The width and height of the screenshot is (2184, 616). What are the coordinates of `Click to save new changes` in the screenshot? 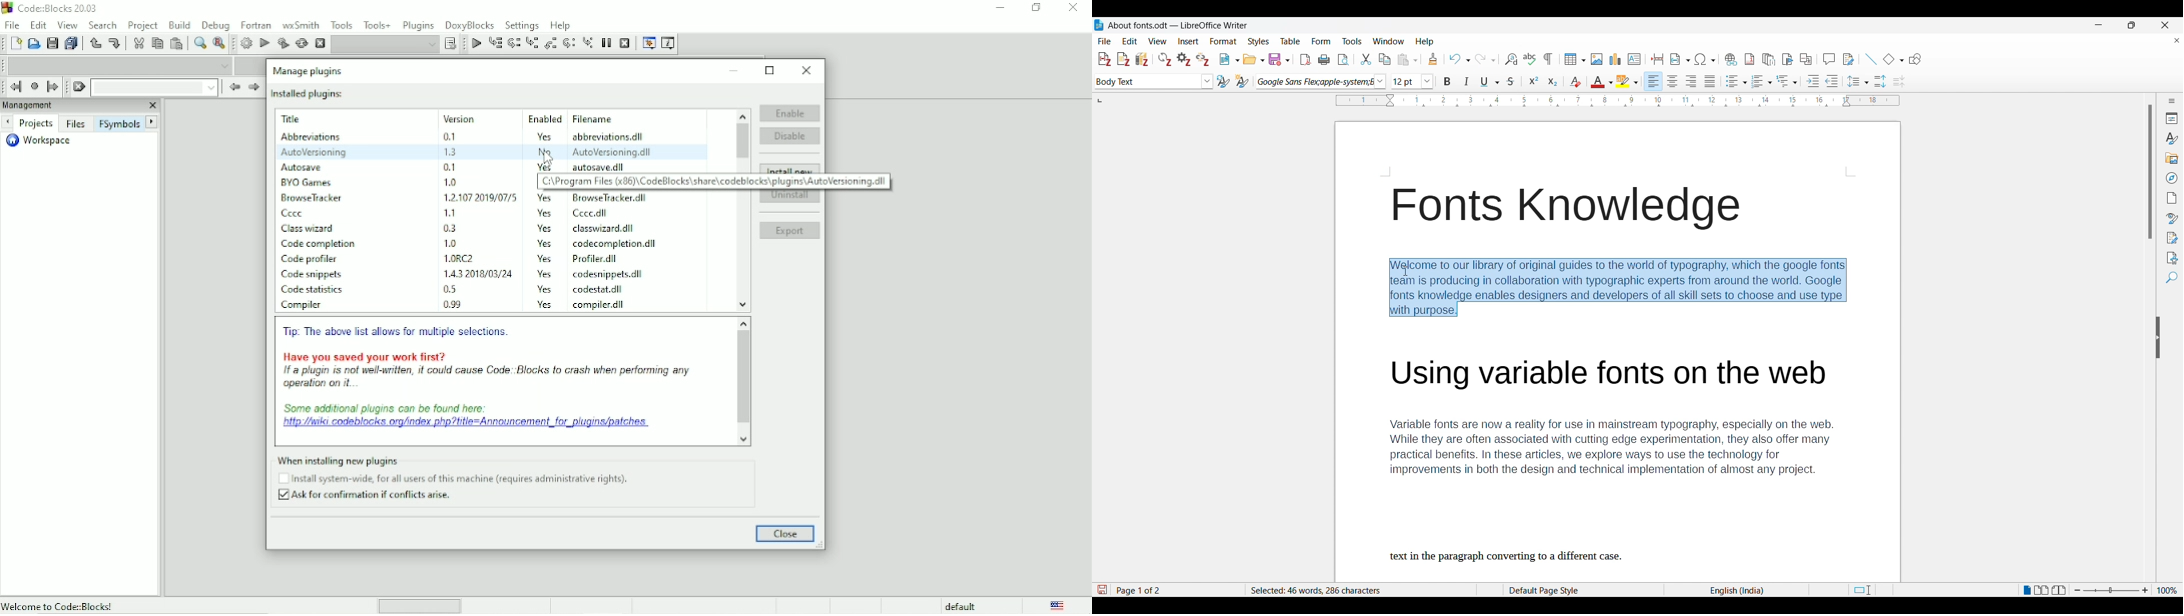 It's located at (1102, 590).